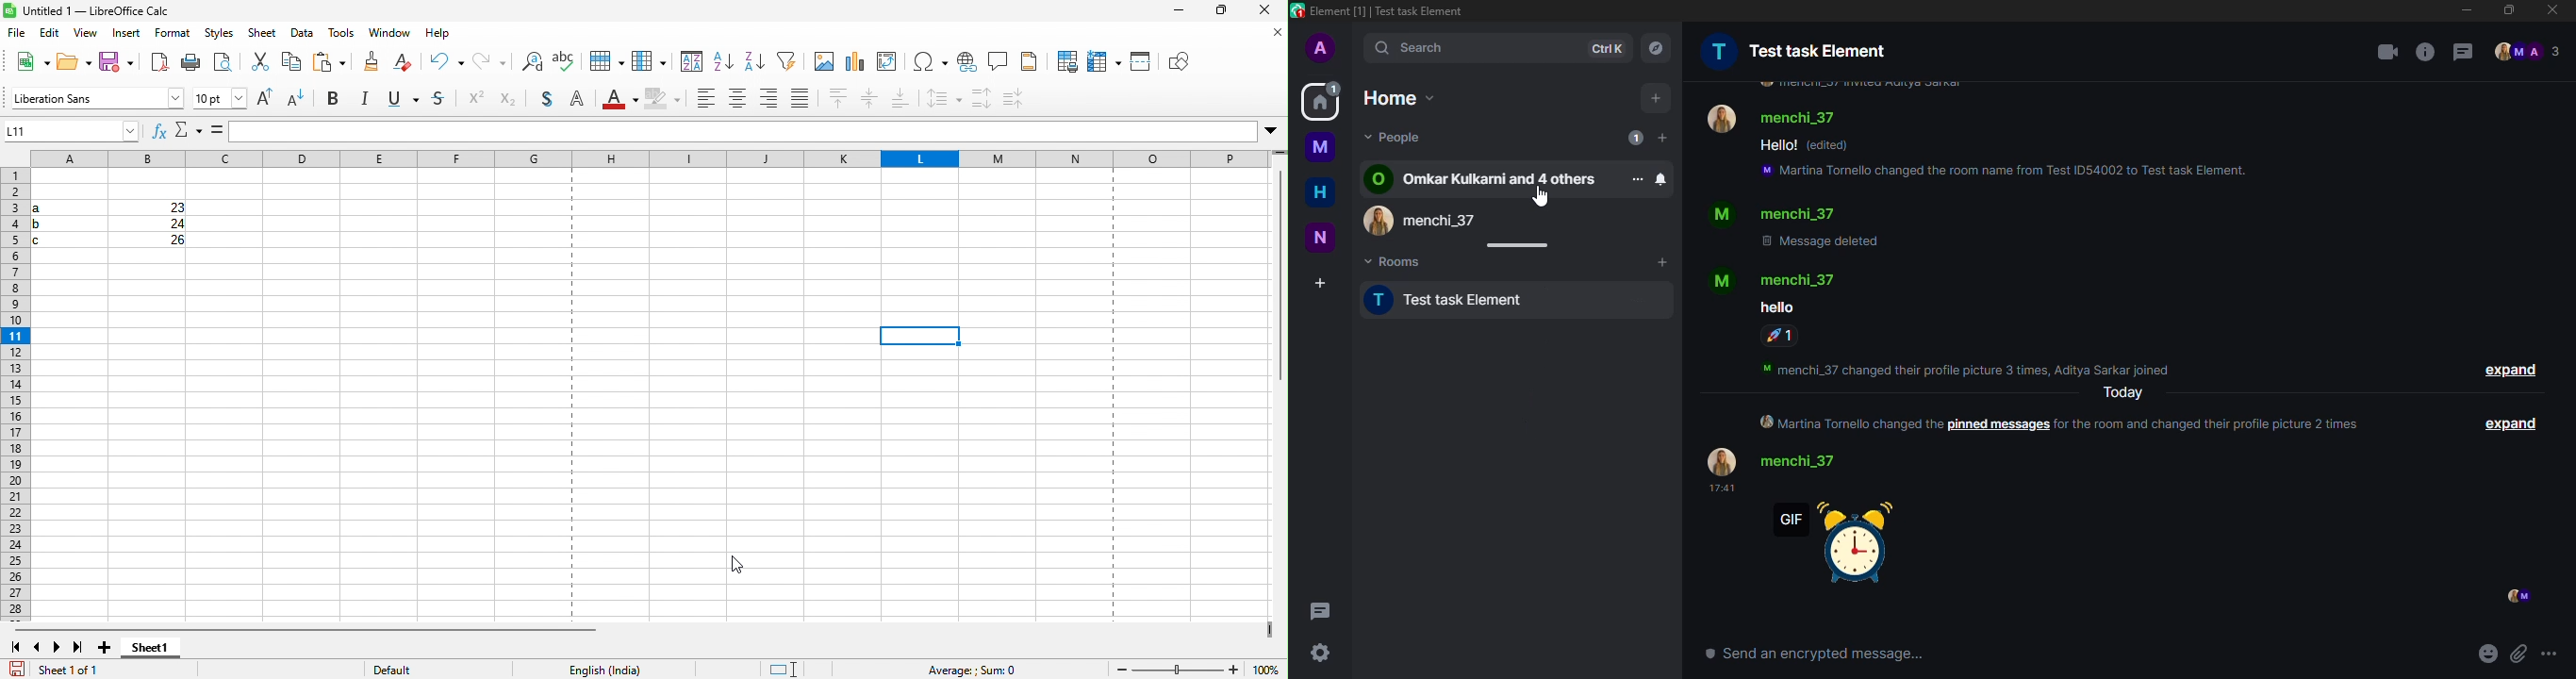  Describe the element at coordinates (870, 100) in the screenshot. I see `center vertically` at that location.